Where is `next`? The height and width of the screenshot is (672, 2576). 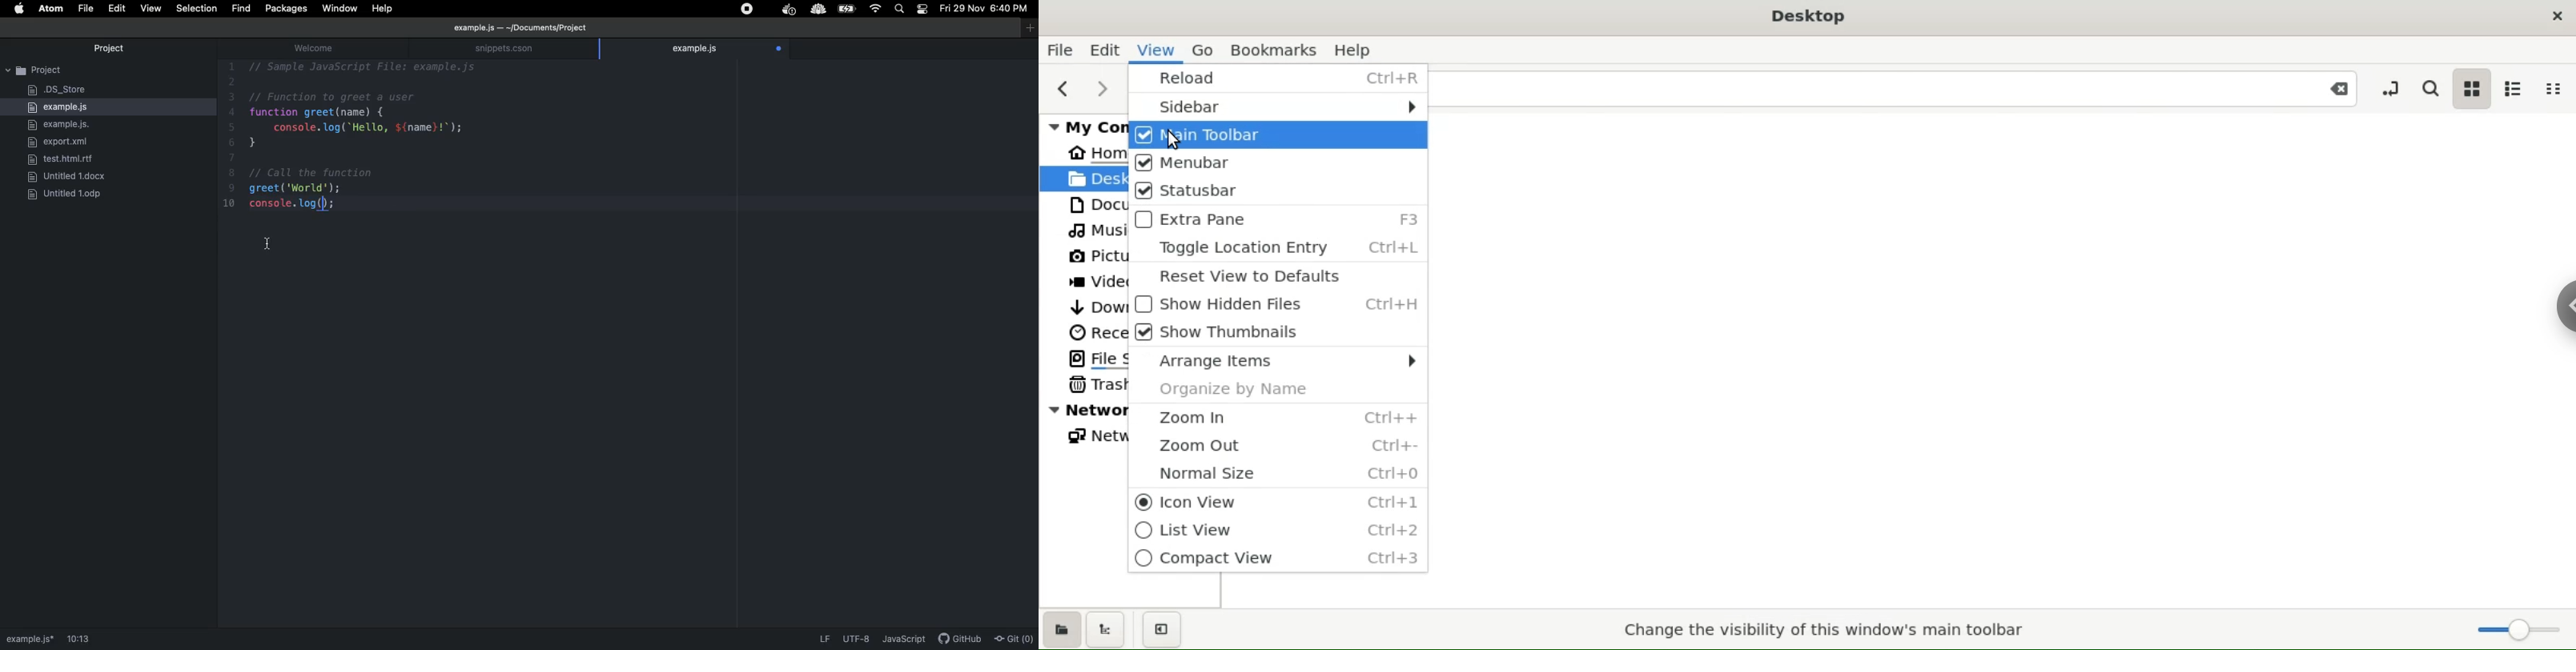
next is located at coordinates (1104, 89).